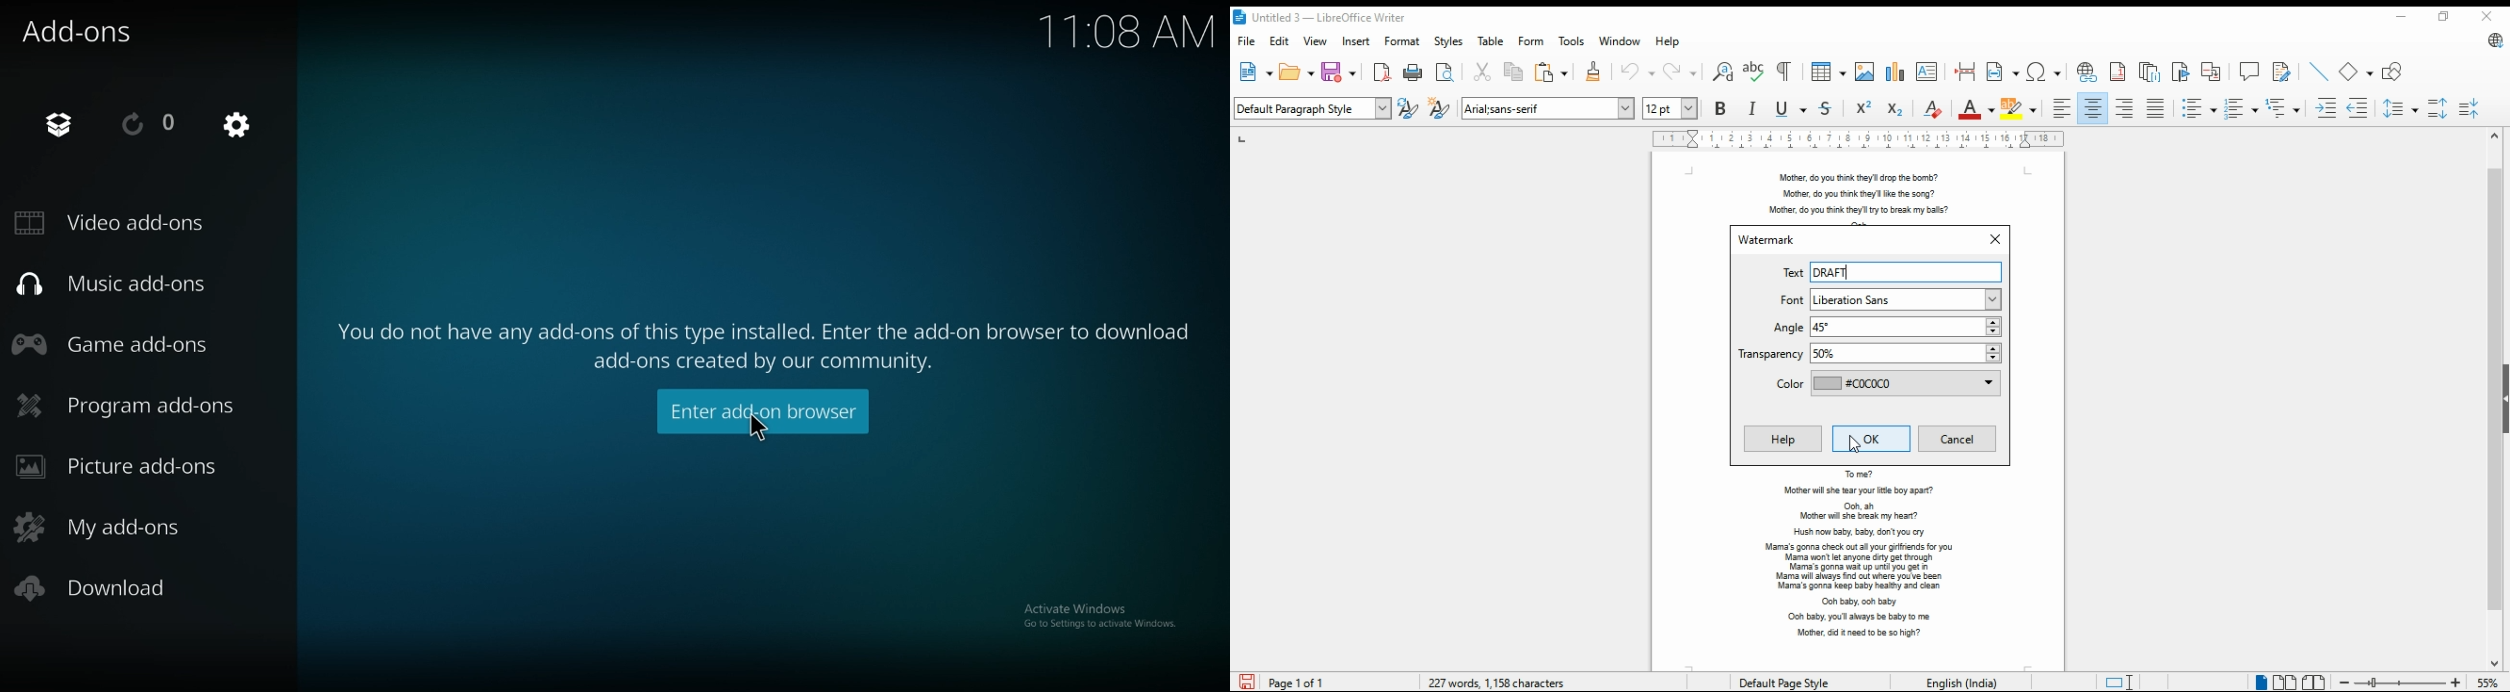 The height and width of the screenshot is (700, 2520). I want to click on view, so click(1318, 42).